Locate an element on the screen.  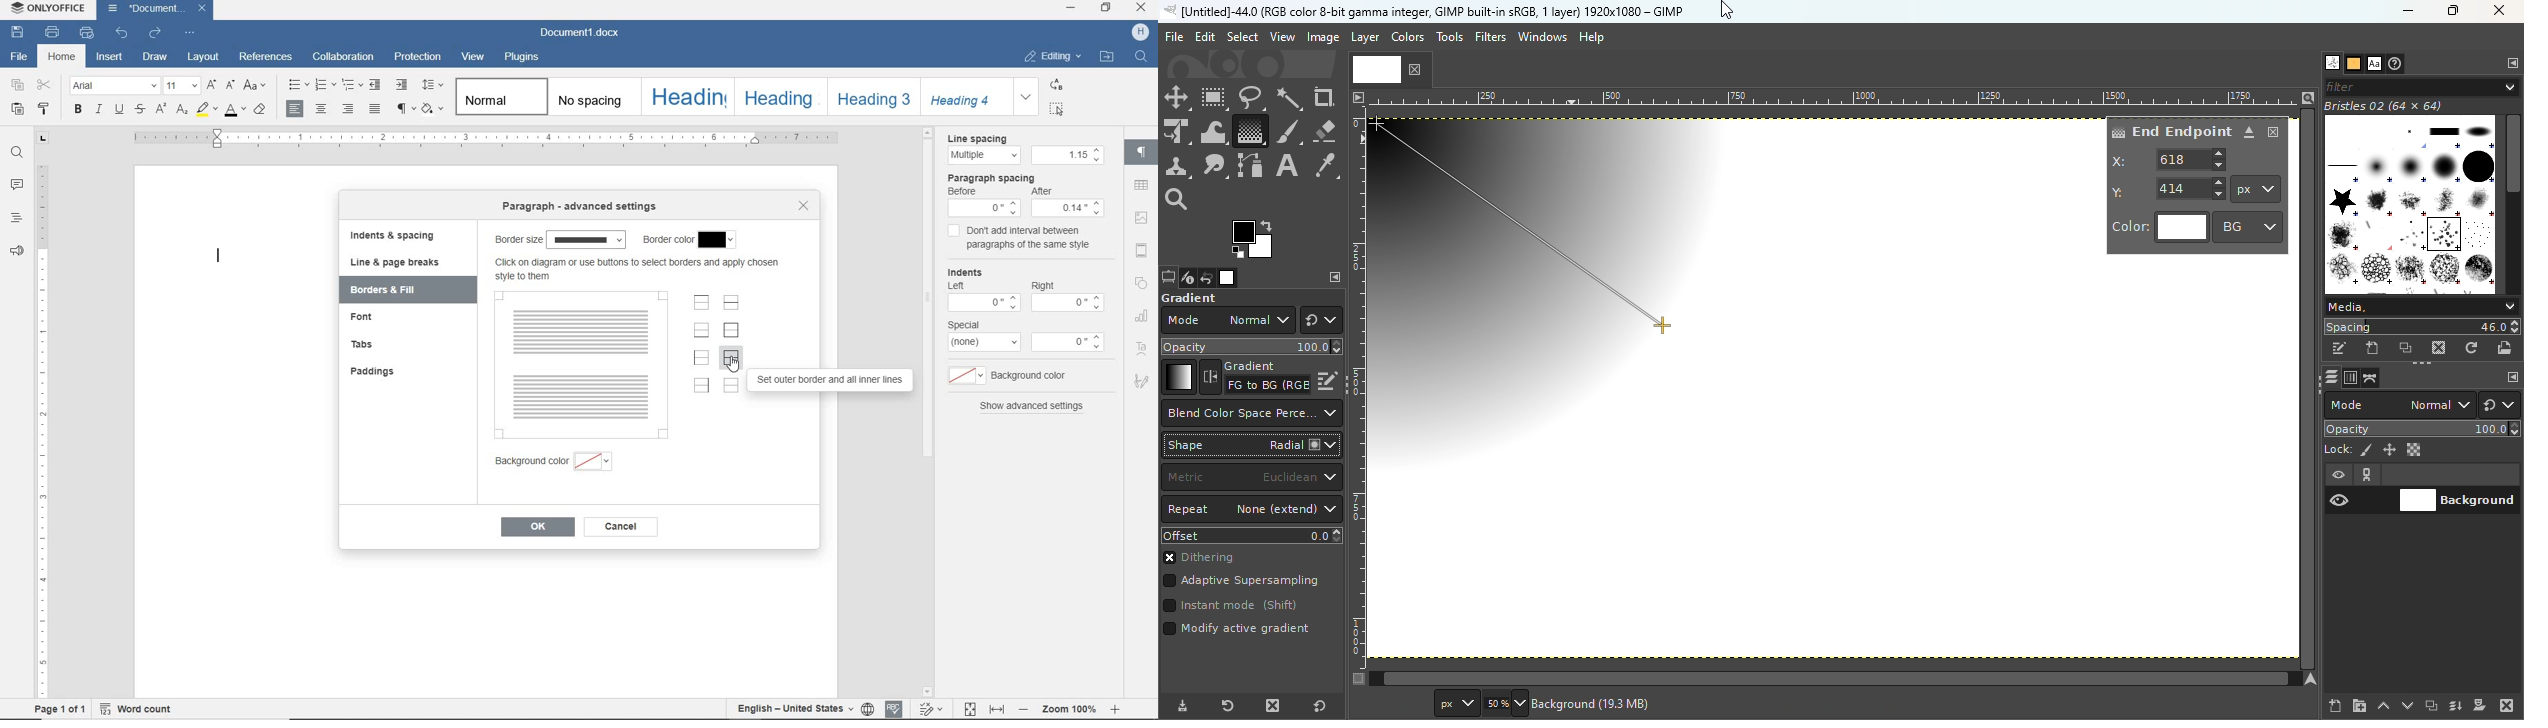
border color is located at coordinates (690, 240).